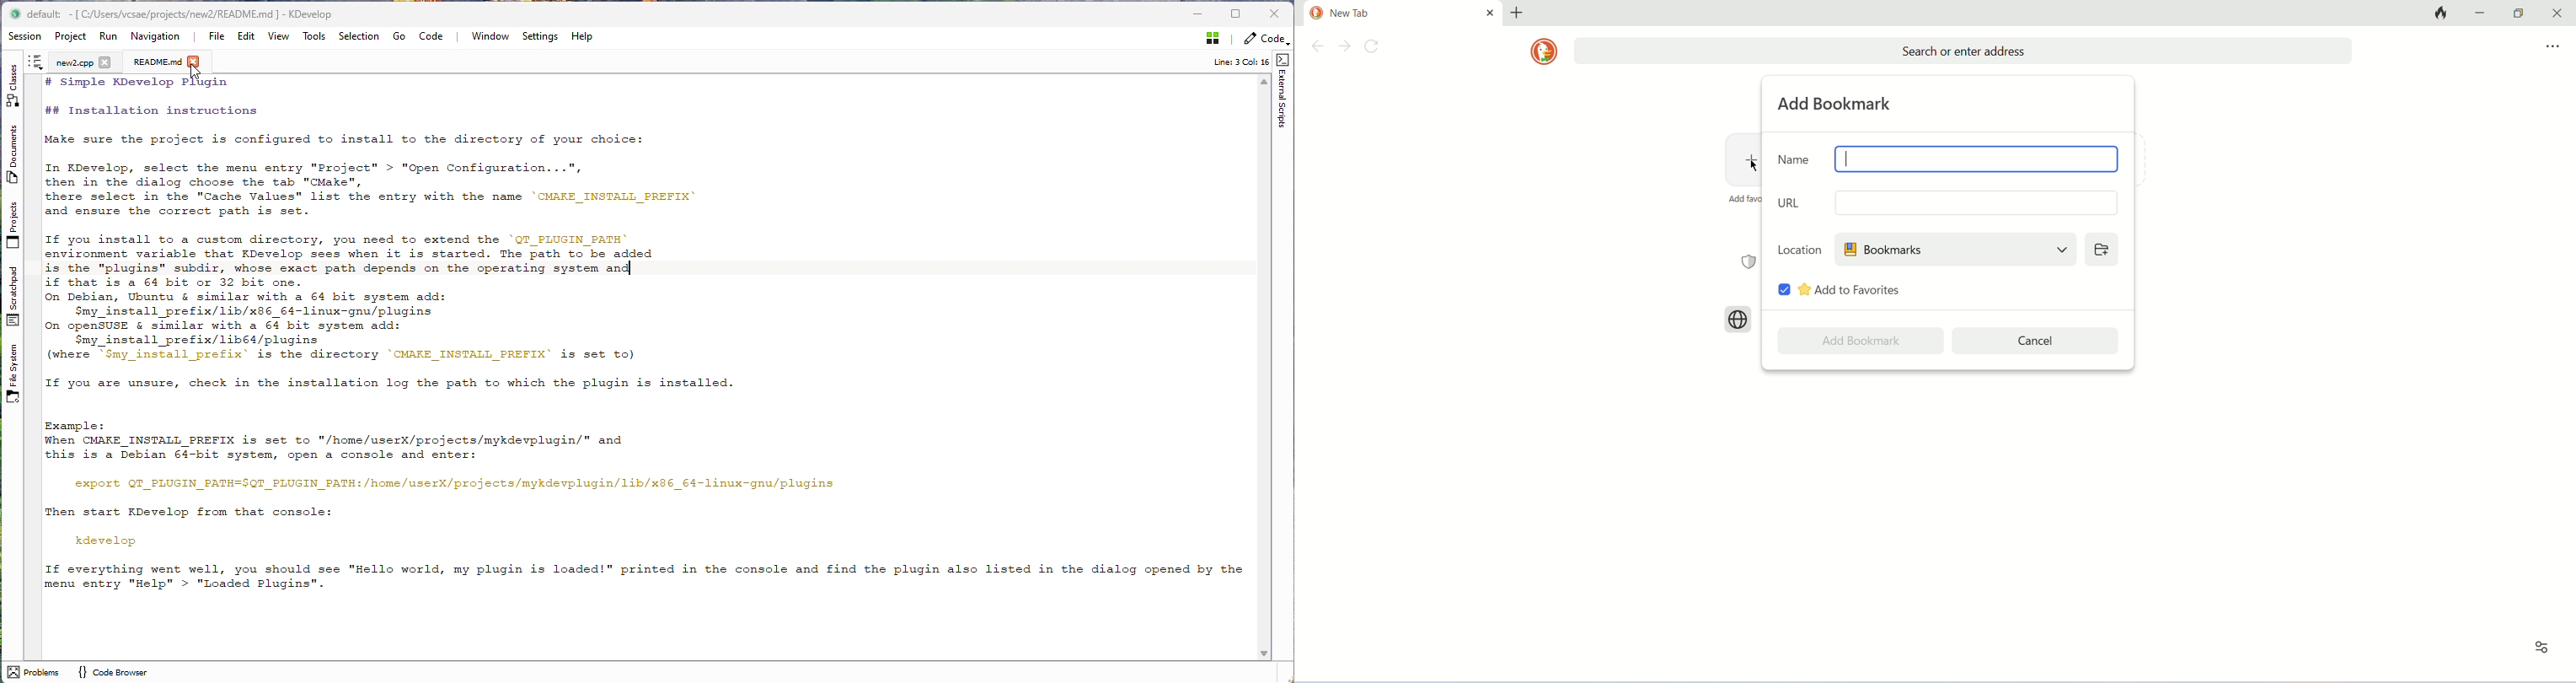 The width and height of the screenshot is (2576, 700). Describe the element at coordinates (2555, 13) in the screenshot. I see `close` at that location.